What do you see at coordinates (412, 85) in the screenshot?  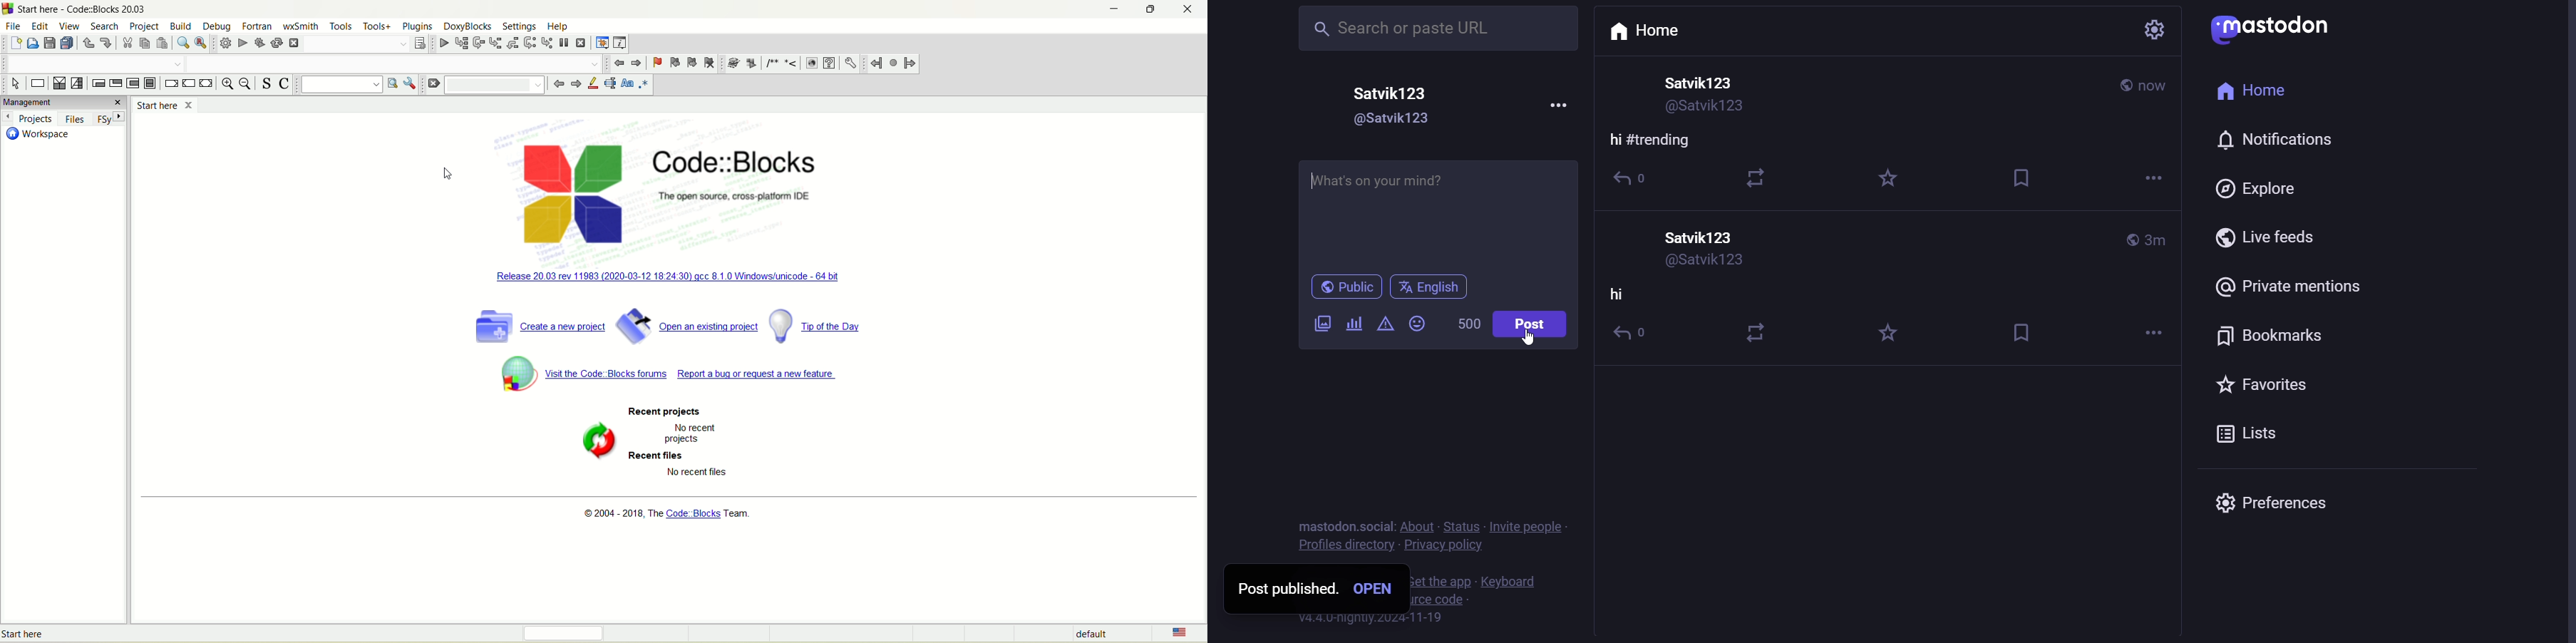 I see `show options window` at bounding box center [412, 85].